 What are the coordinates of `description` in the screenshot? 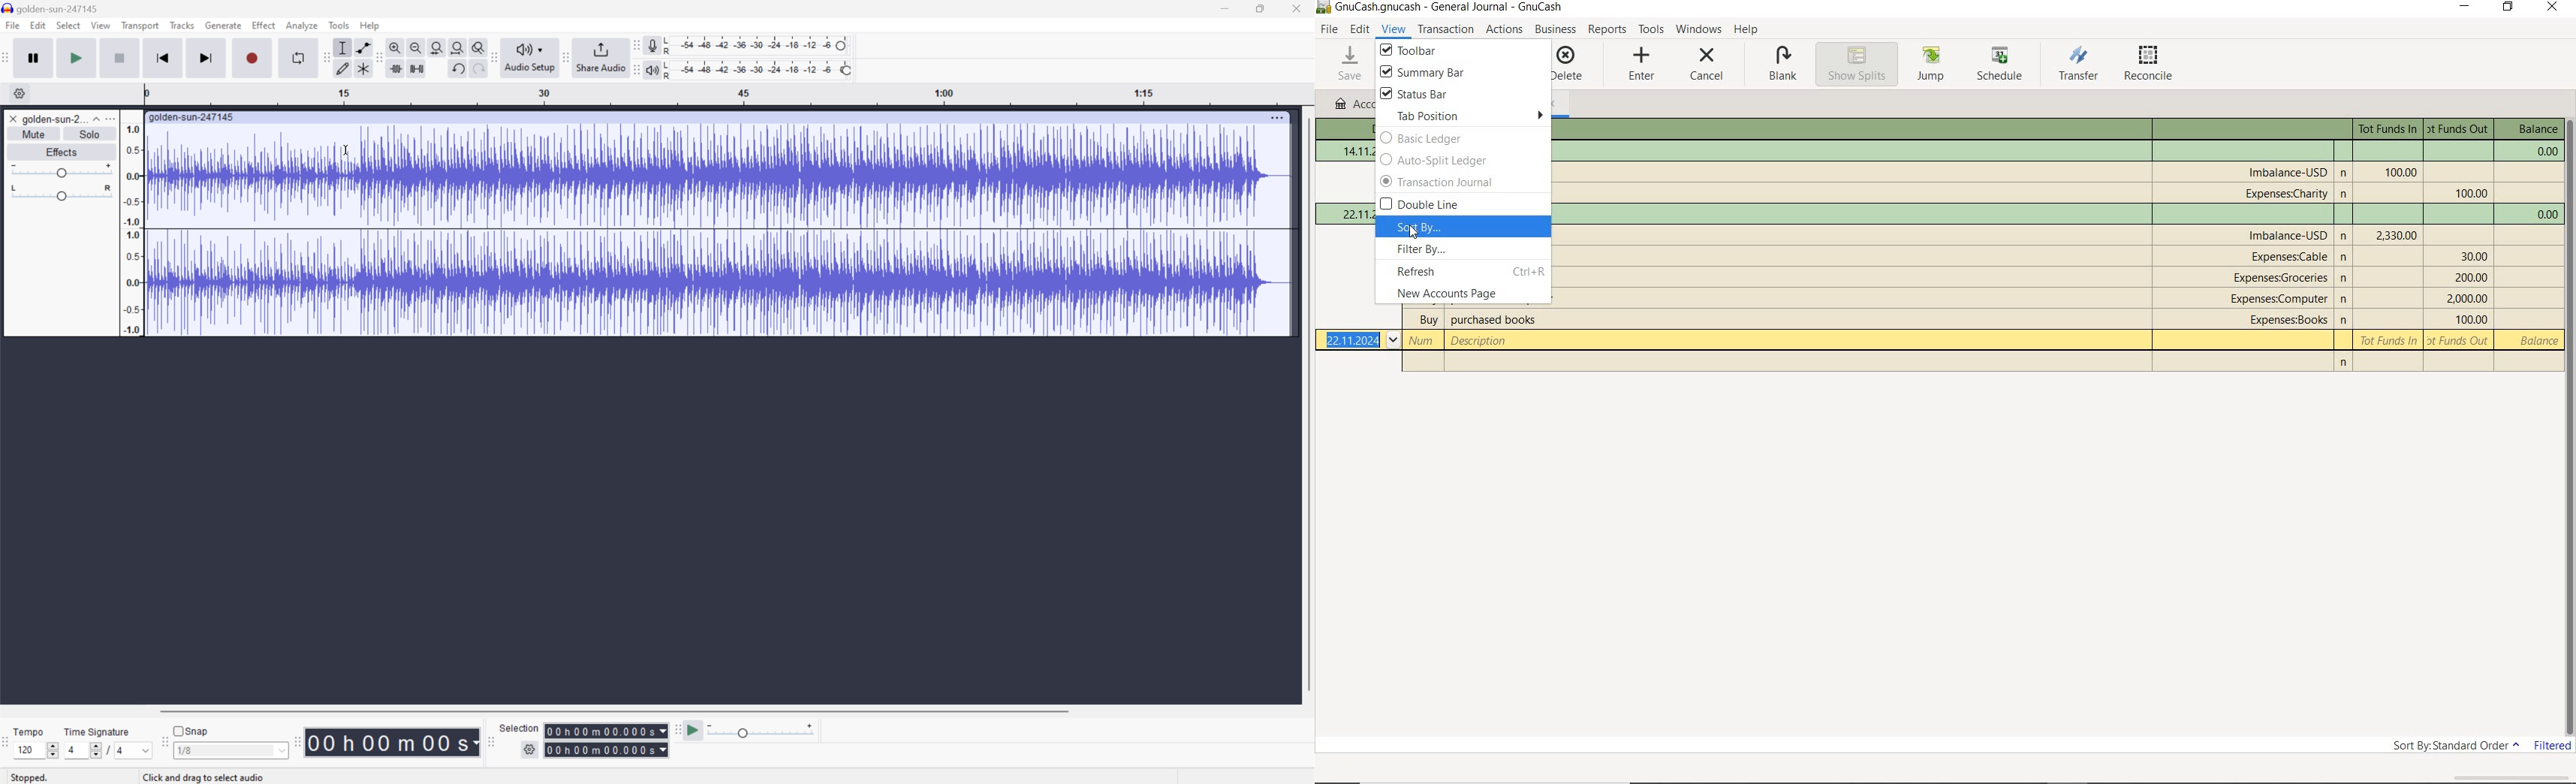 It's located at (1493, 321).